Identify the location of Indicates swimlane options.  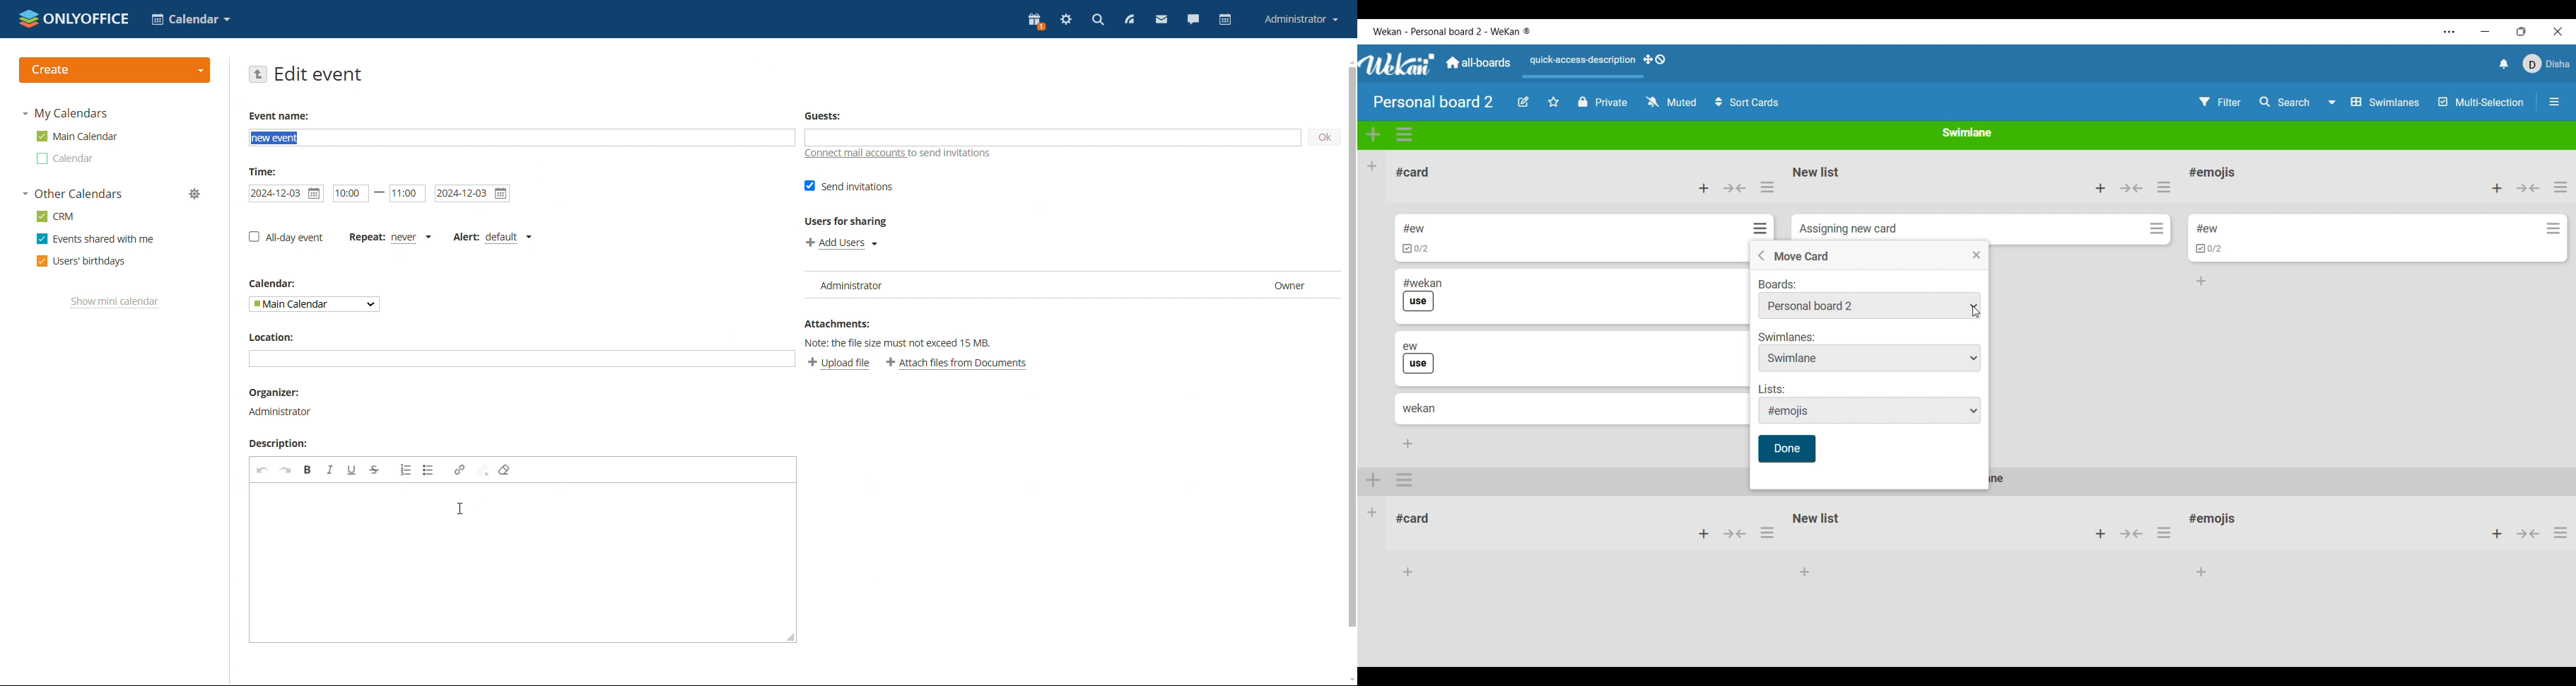
(1786, 337).